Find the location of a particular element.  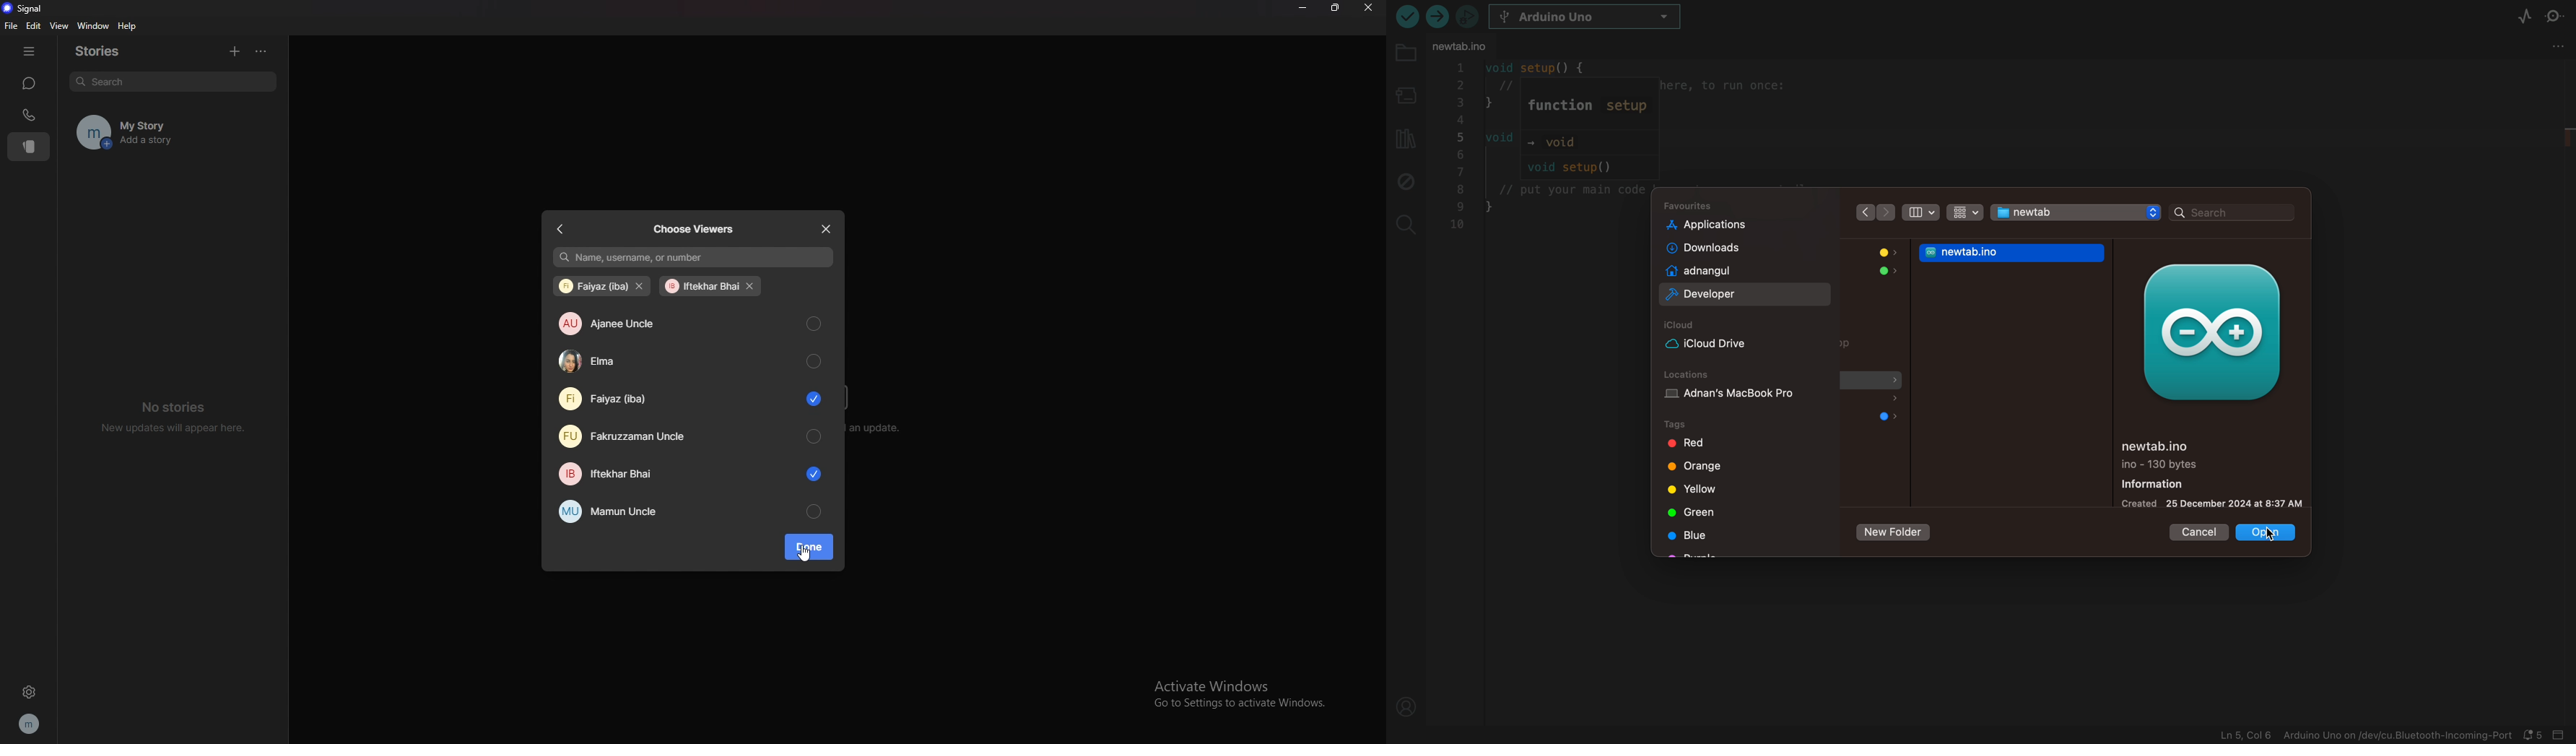

Faiyaz (iba) is located at coordinates (693, 399).